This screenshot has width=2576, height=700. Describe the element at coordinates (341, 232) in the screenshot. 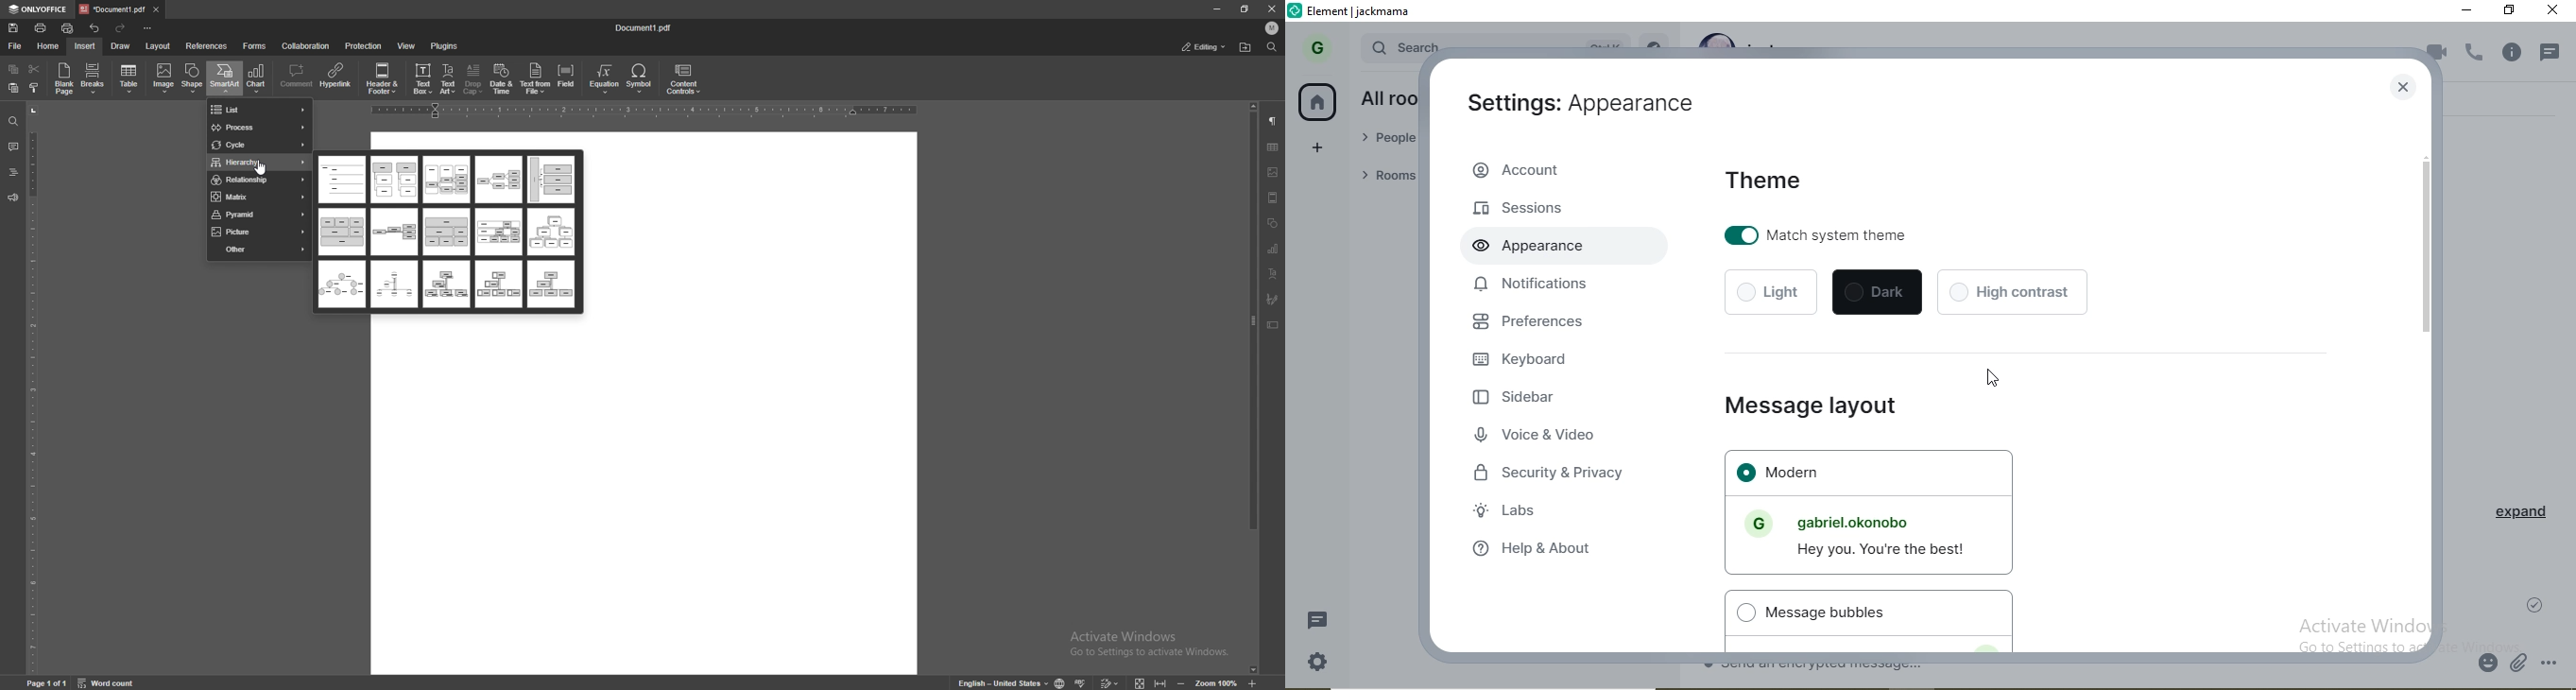

I see `hierarchy smart art` at that location.